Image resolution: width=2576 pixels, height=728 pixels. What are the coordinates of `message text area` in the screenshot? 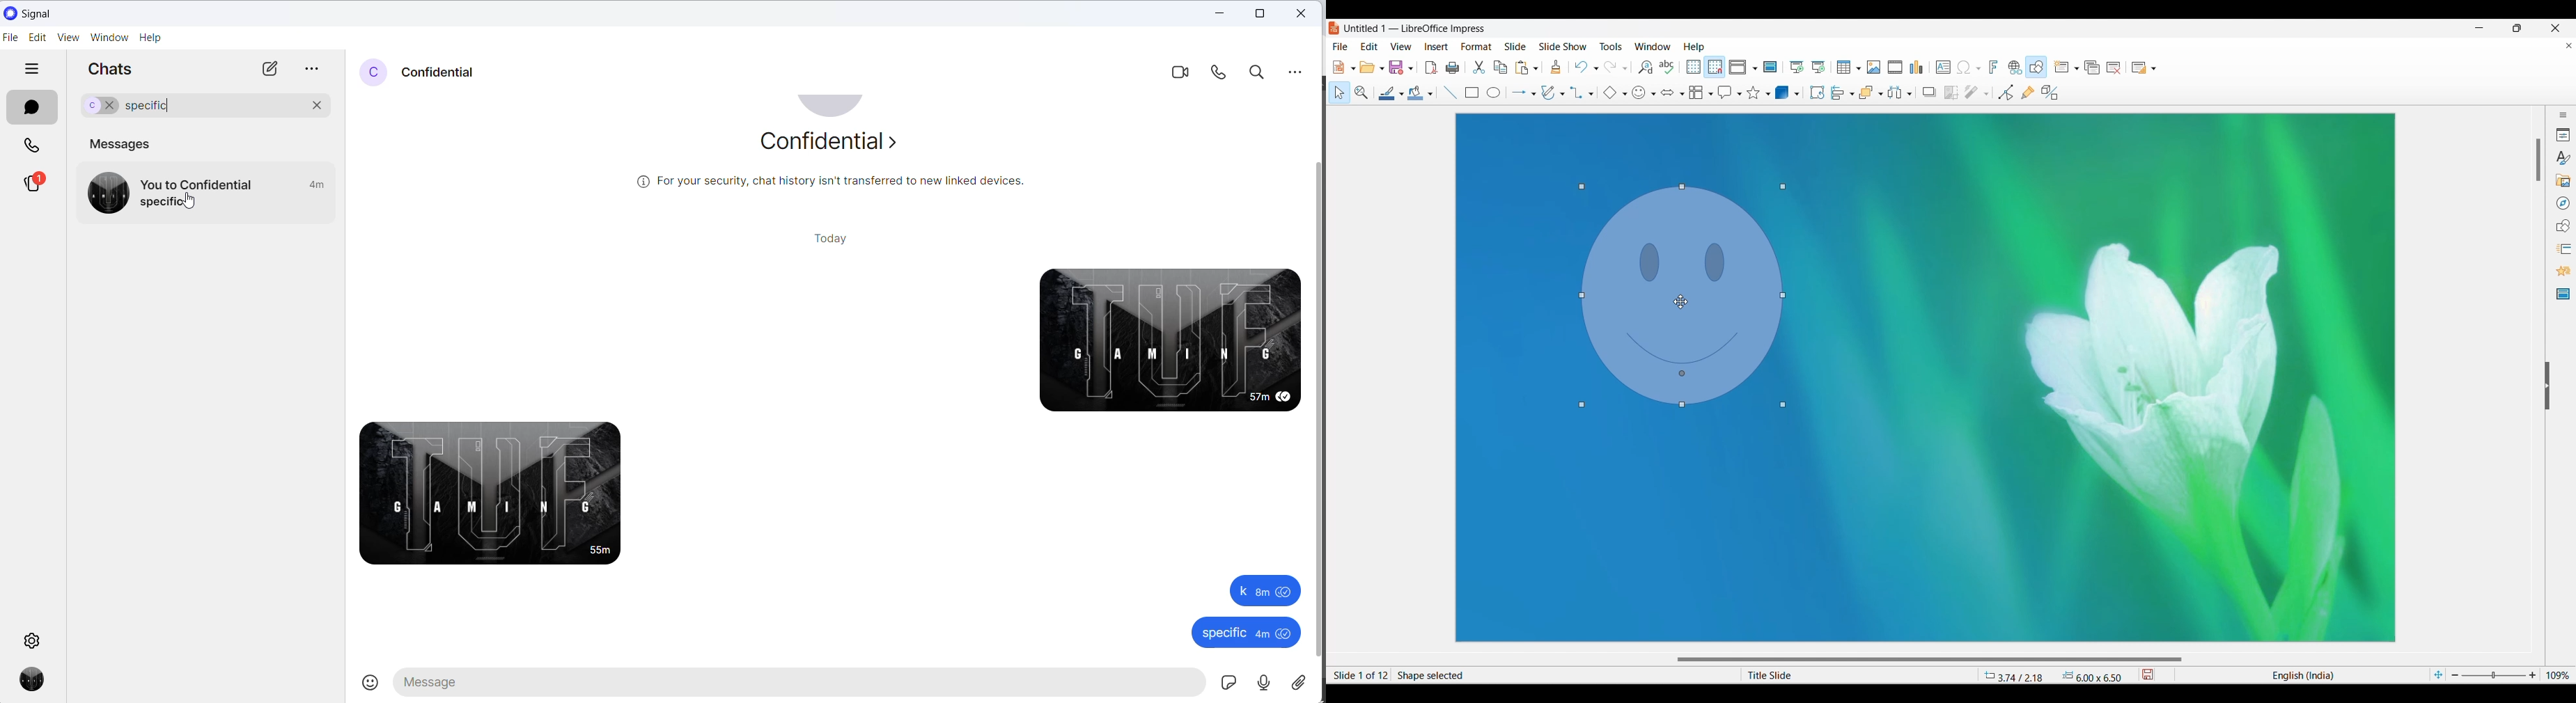 It's located at (793, 686).